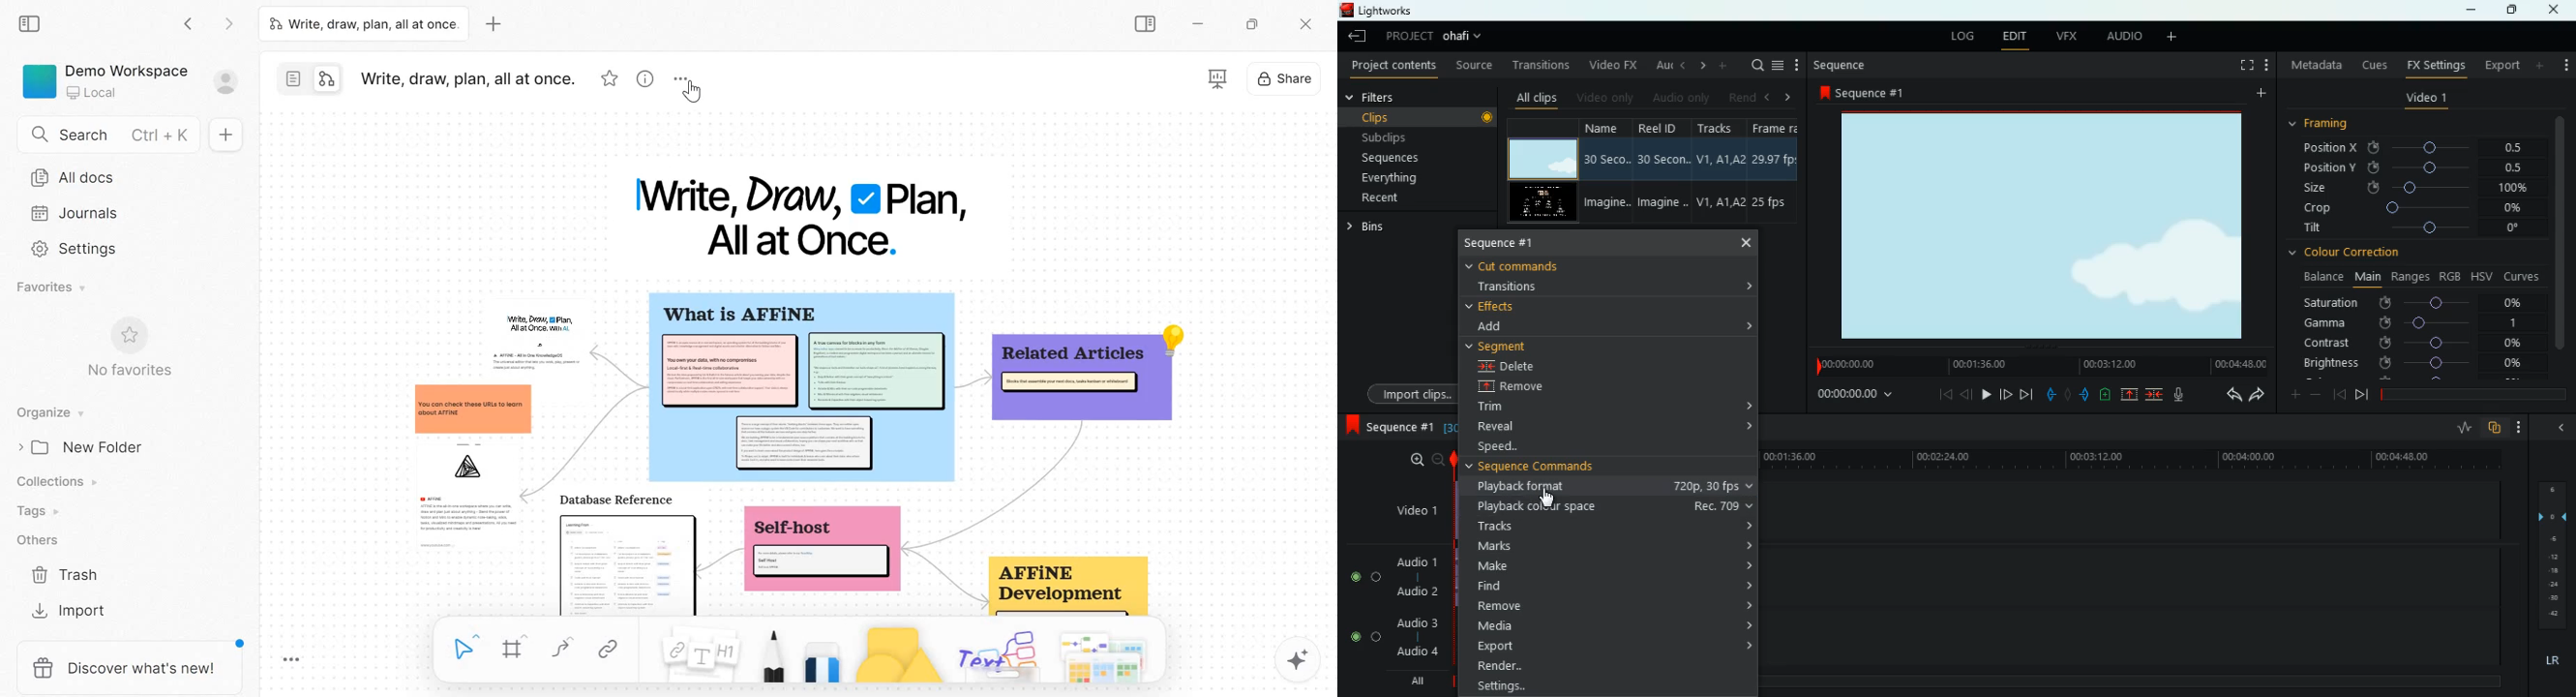  I want to click on Shape, so click(898, 654).